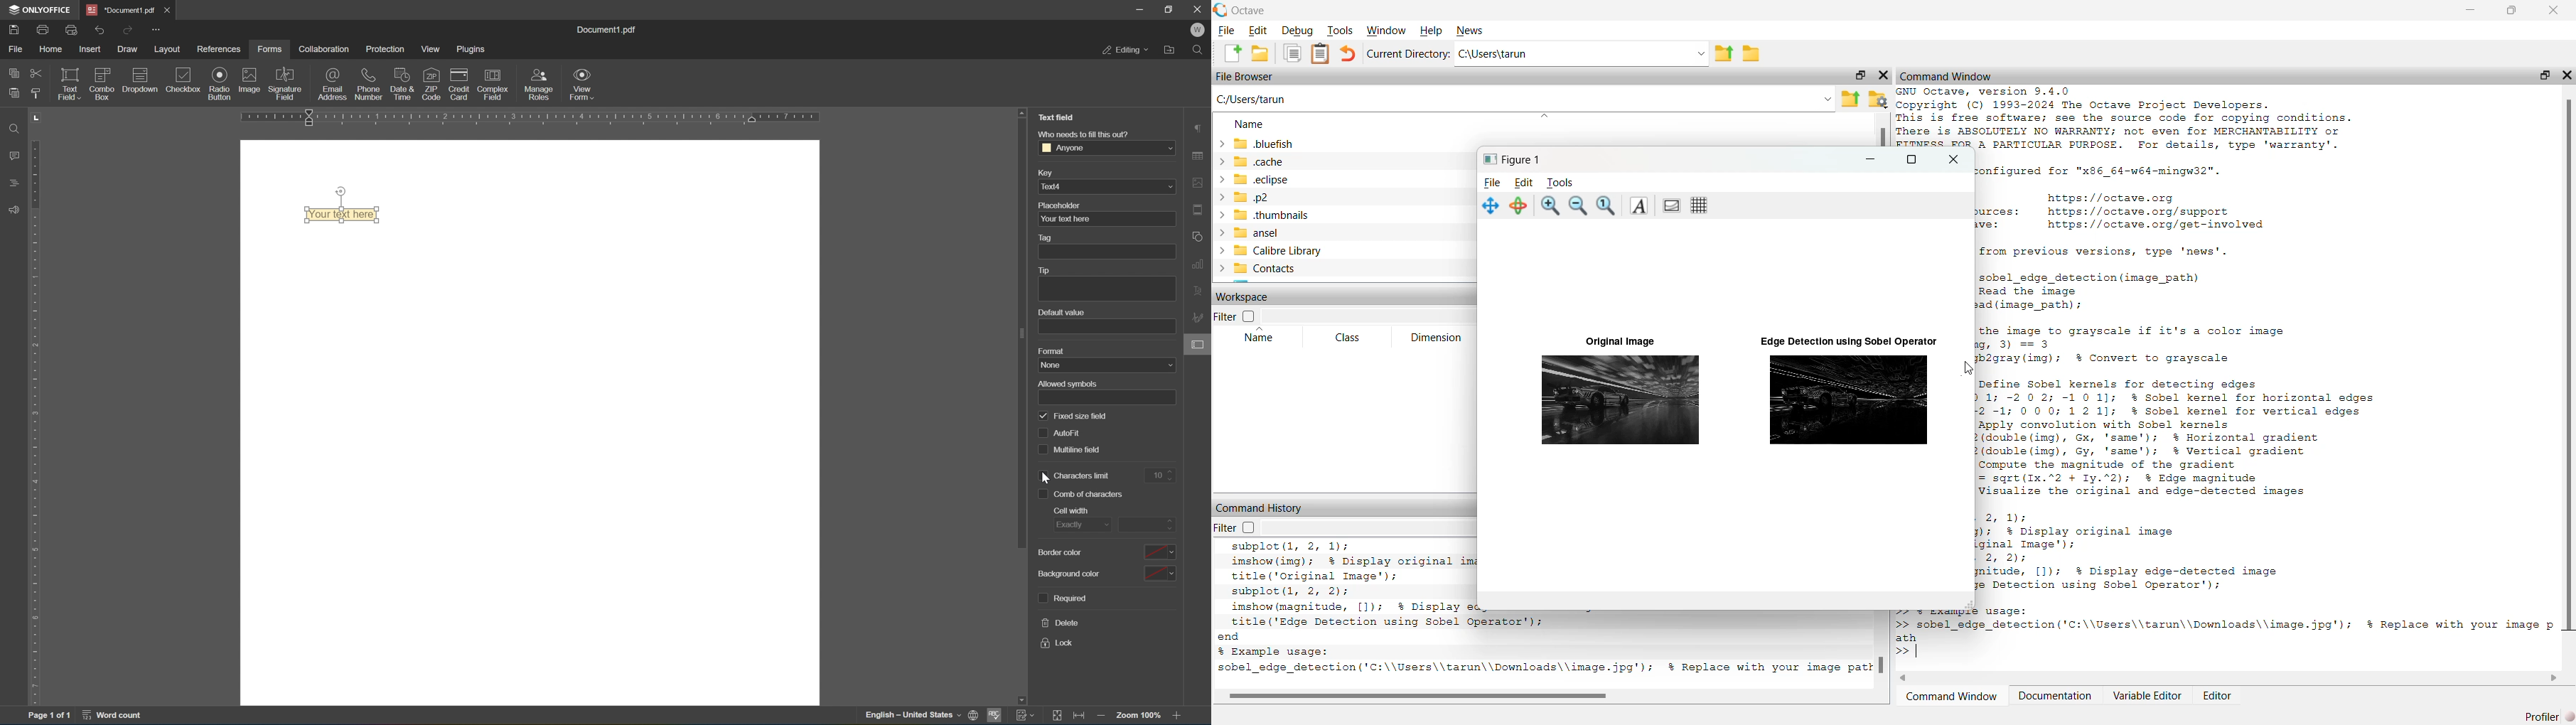 This screenshot has height=728, width=2576. I want to click on Automatic limits for current axes, so click(1609, 207).